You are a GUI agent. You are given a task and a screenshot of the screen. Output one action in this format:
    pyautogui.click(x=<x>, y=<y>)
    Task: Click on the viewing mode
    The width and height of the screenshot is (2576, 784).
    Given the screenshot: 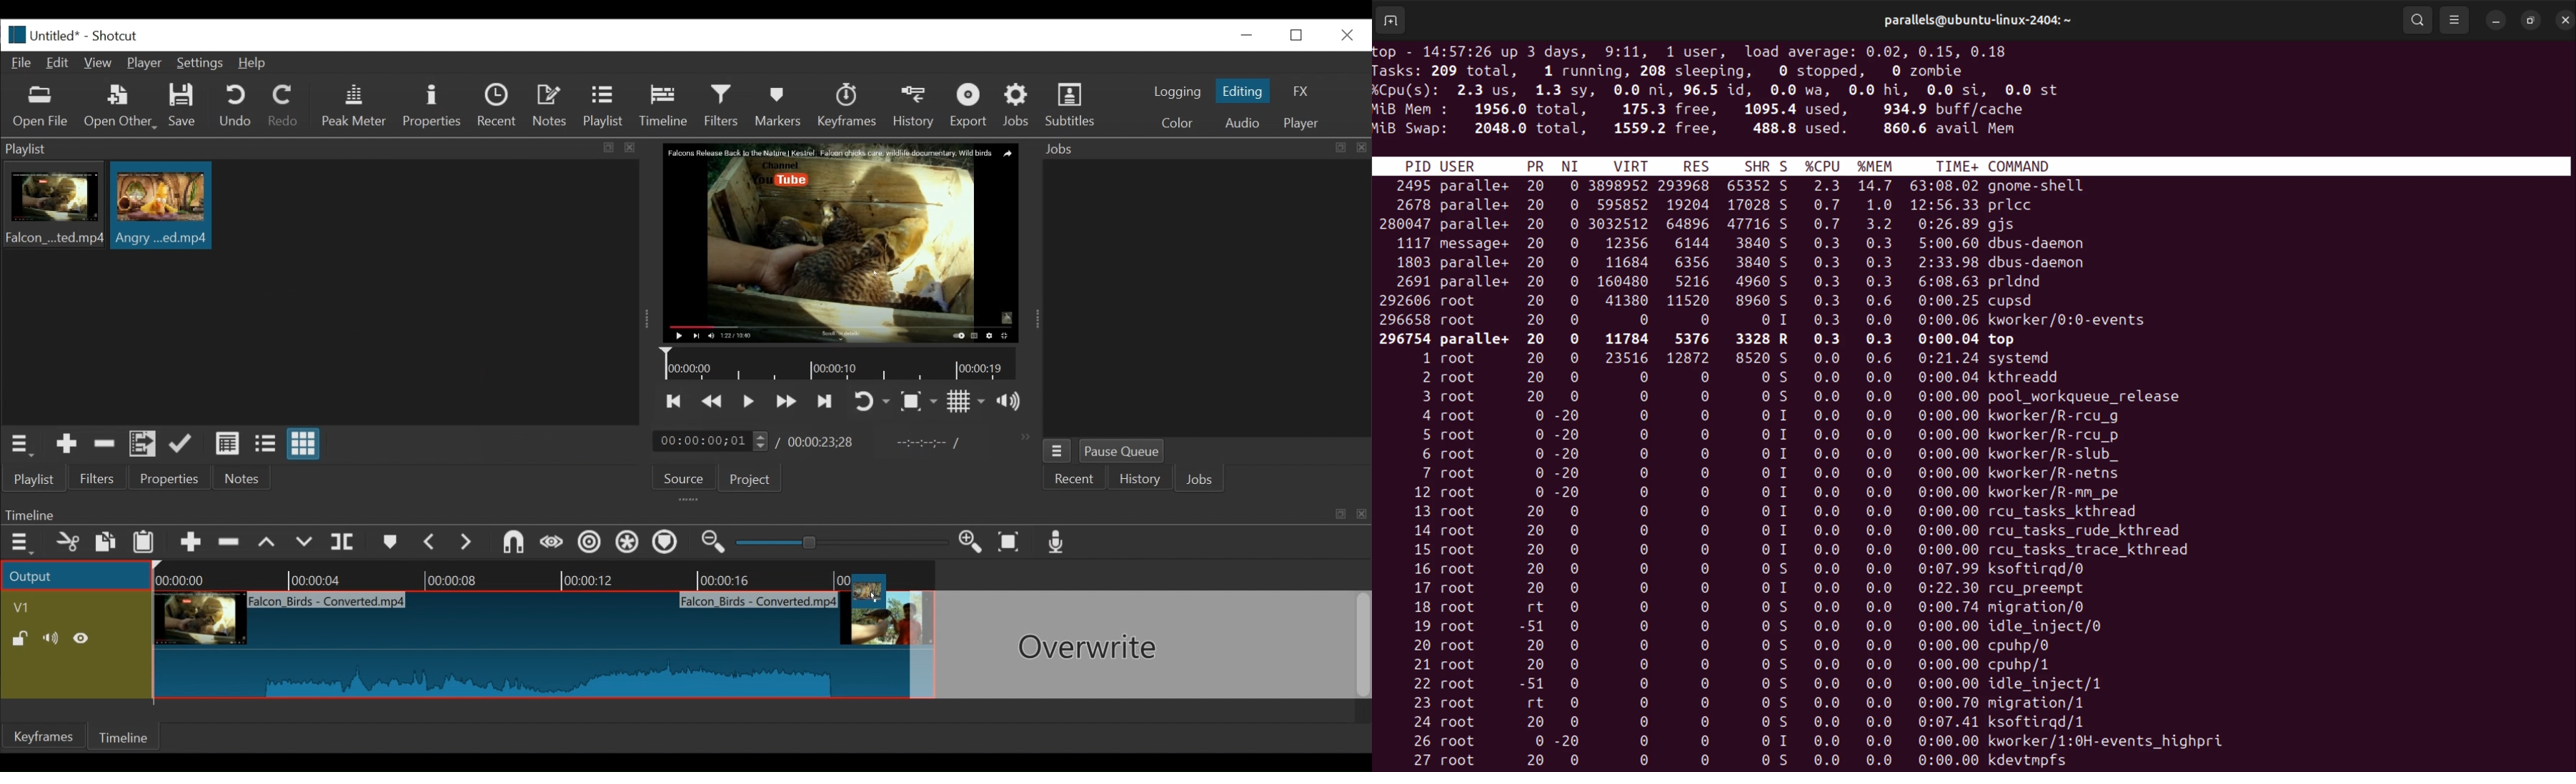 What is the action you would take?
    pyautogui.click(x=2454, y=20)
    